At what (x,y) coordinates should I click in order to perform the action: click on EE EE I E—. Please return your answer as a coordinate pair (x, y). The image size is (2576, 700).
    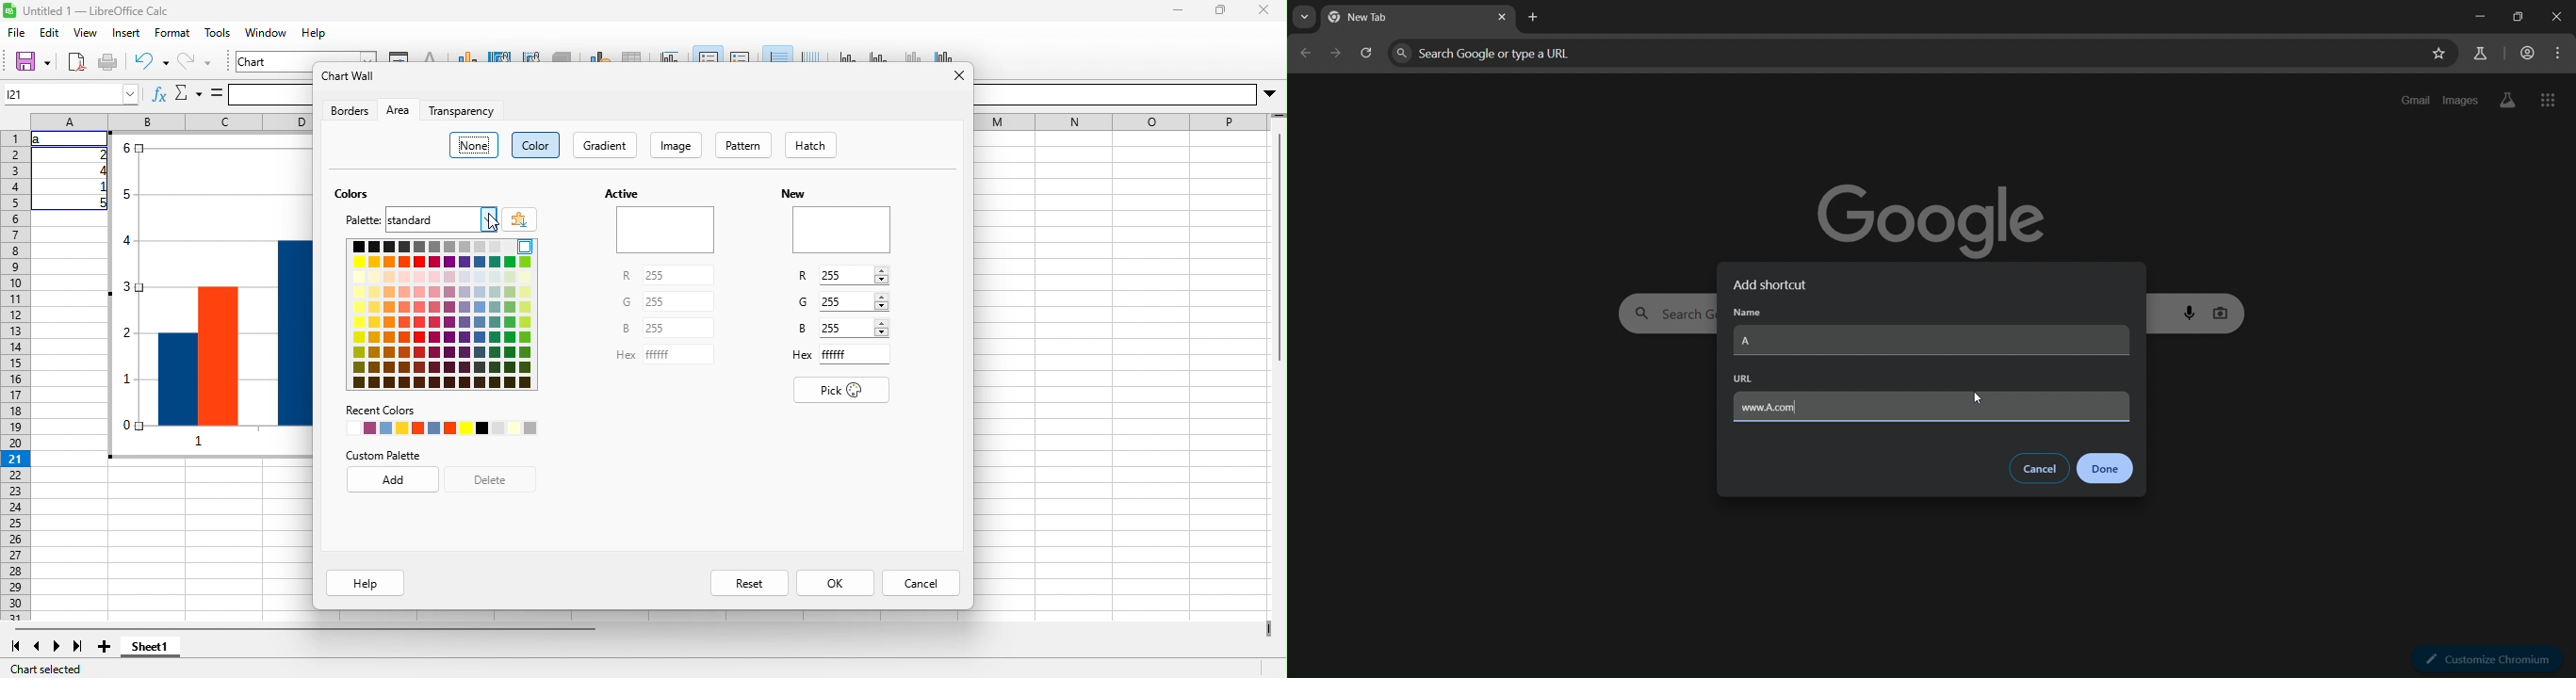
    Looking at the image, I should click on (1122, 122).